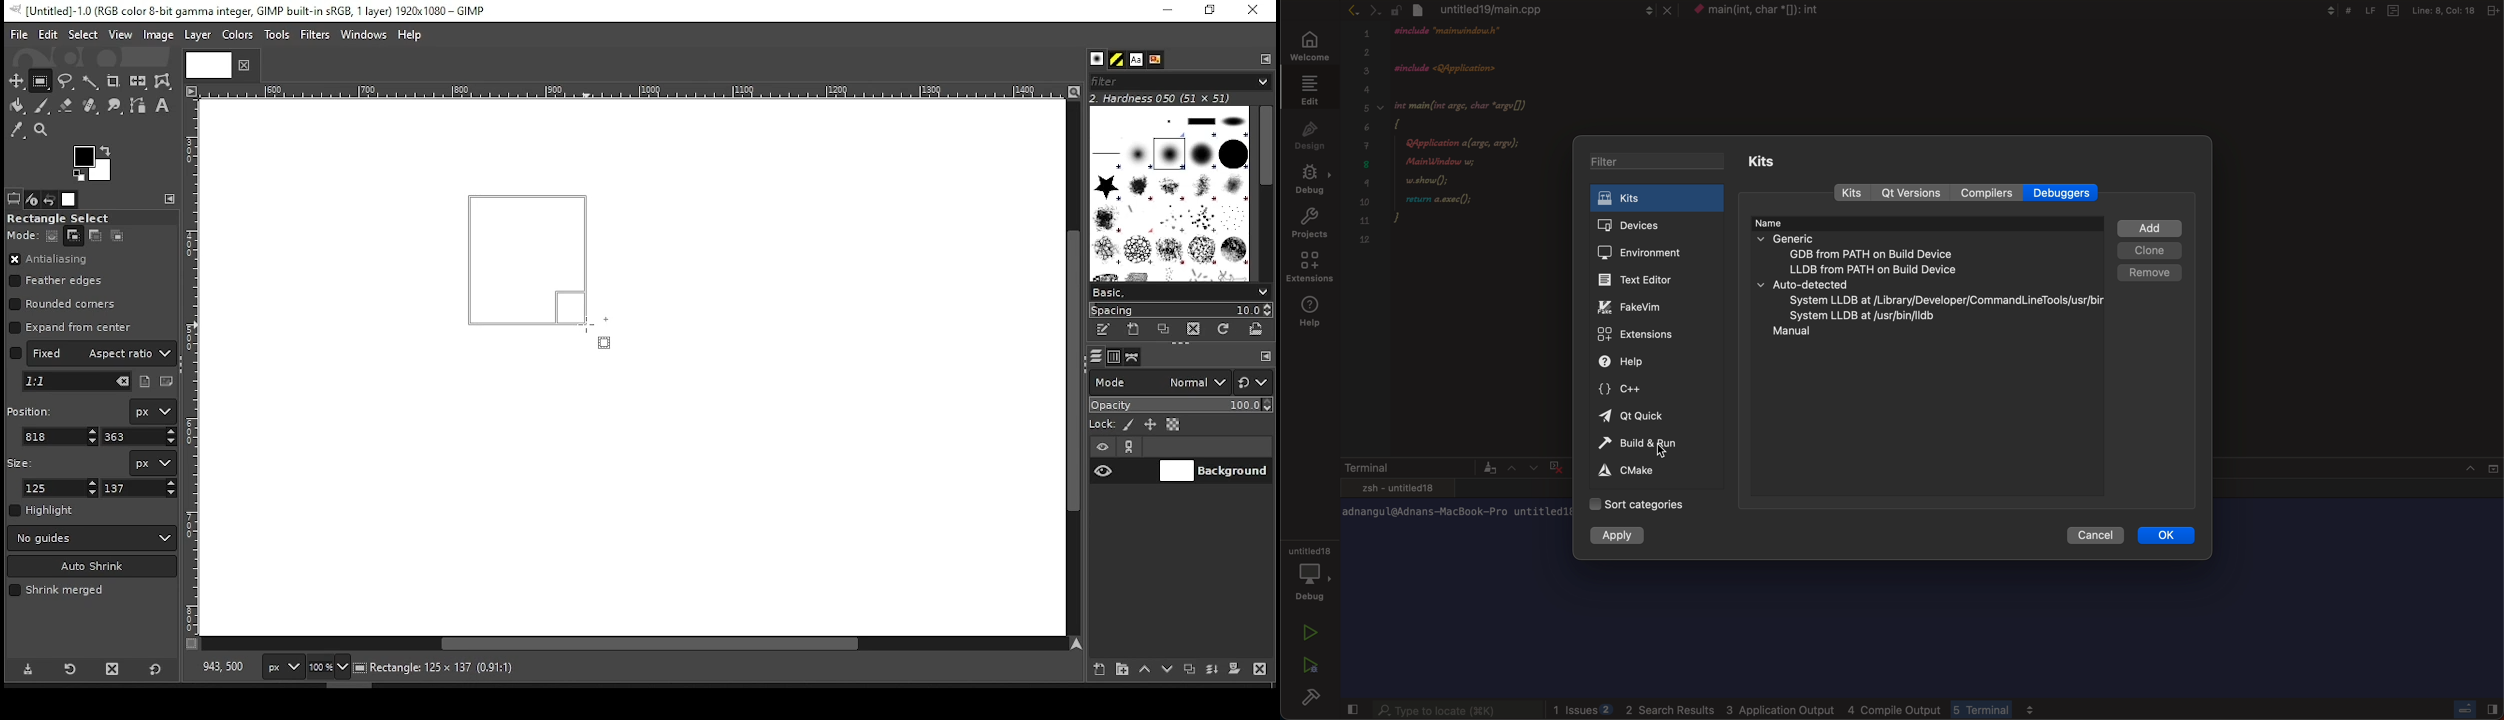 The width and height of the screenshot is (2520, 728). I want to click on restore tool preset, so click(72, 667).